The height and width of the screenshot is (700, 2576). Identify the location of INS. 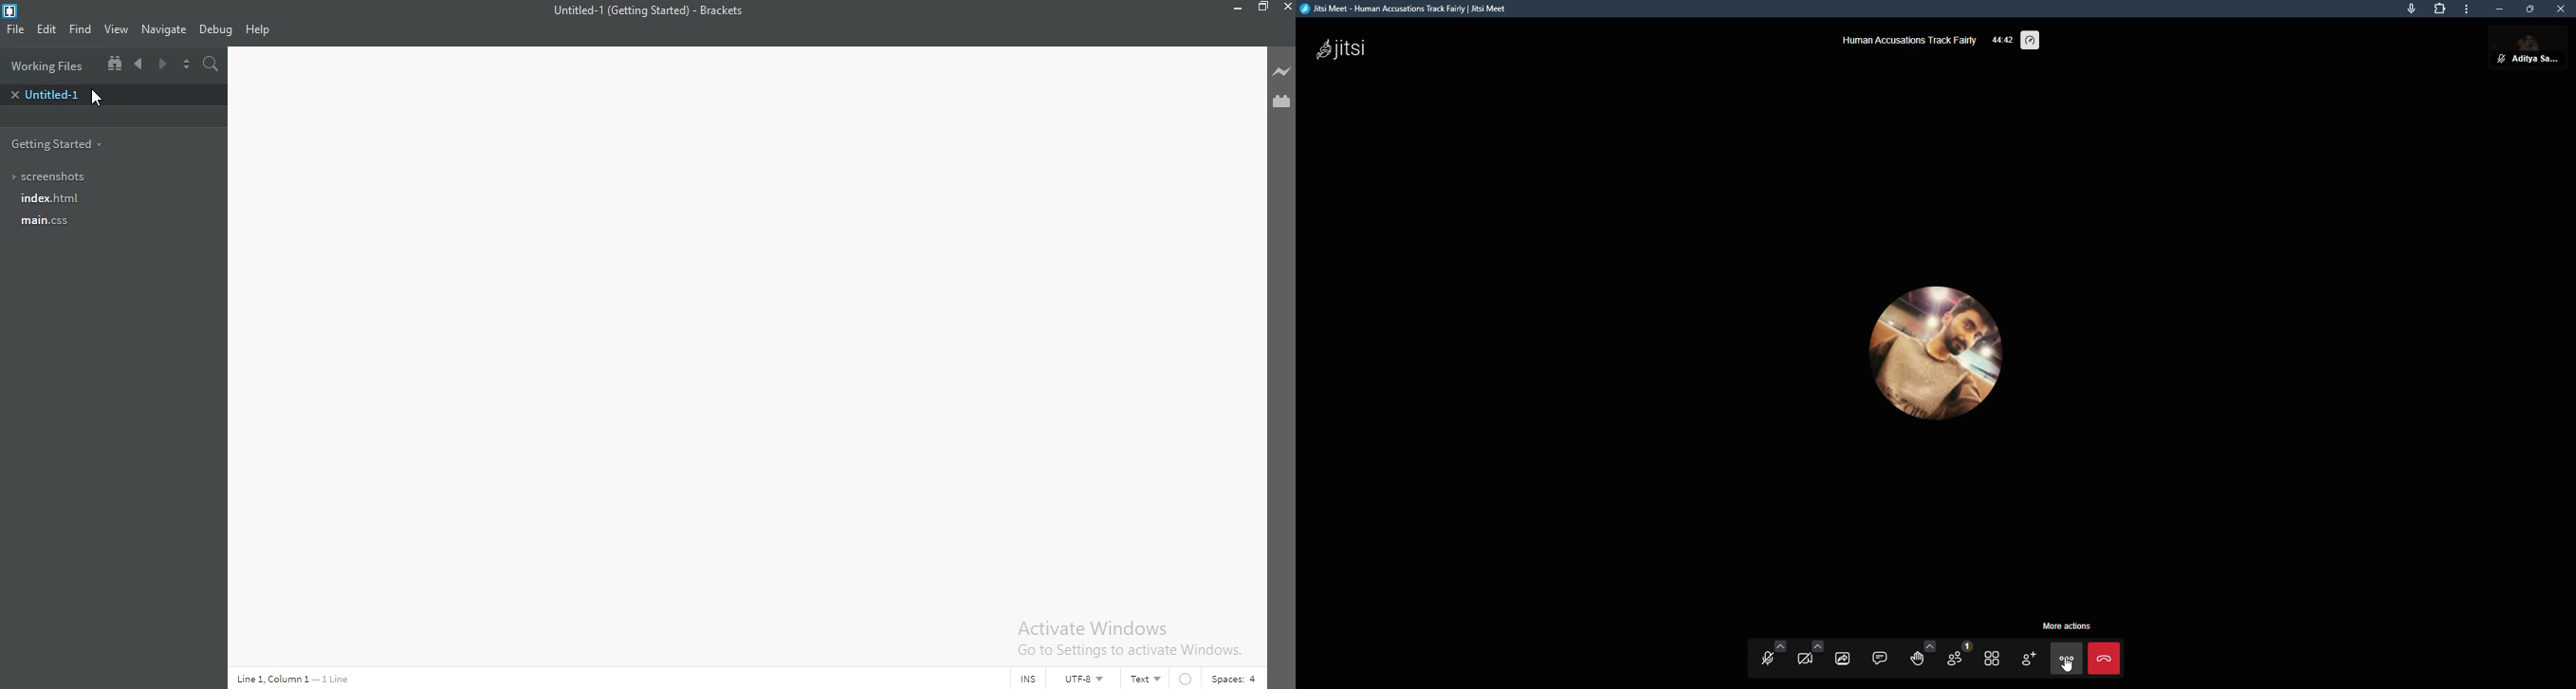
(1029, 680).